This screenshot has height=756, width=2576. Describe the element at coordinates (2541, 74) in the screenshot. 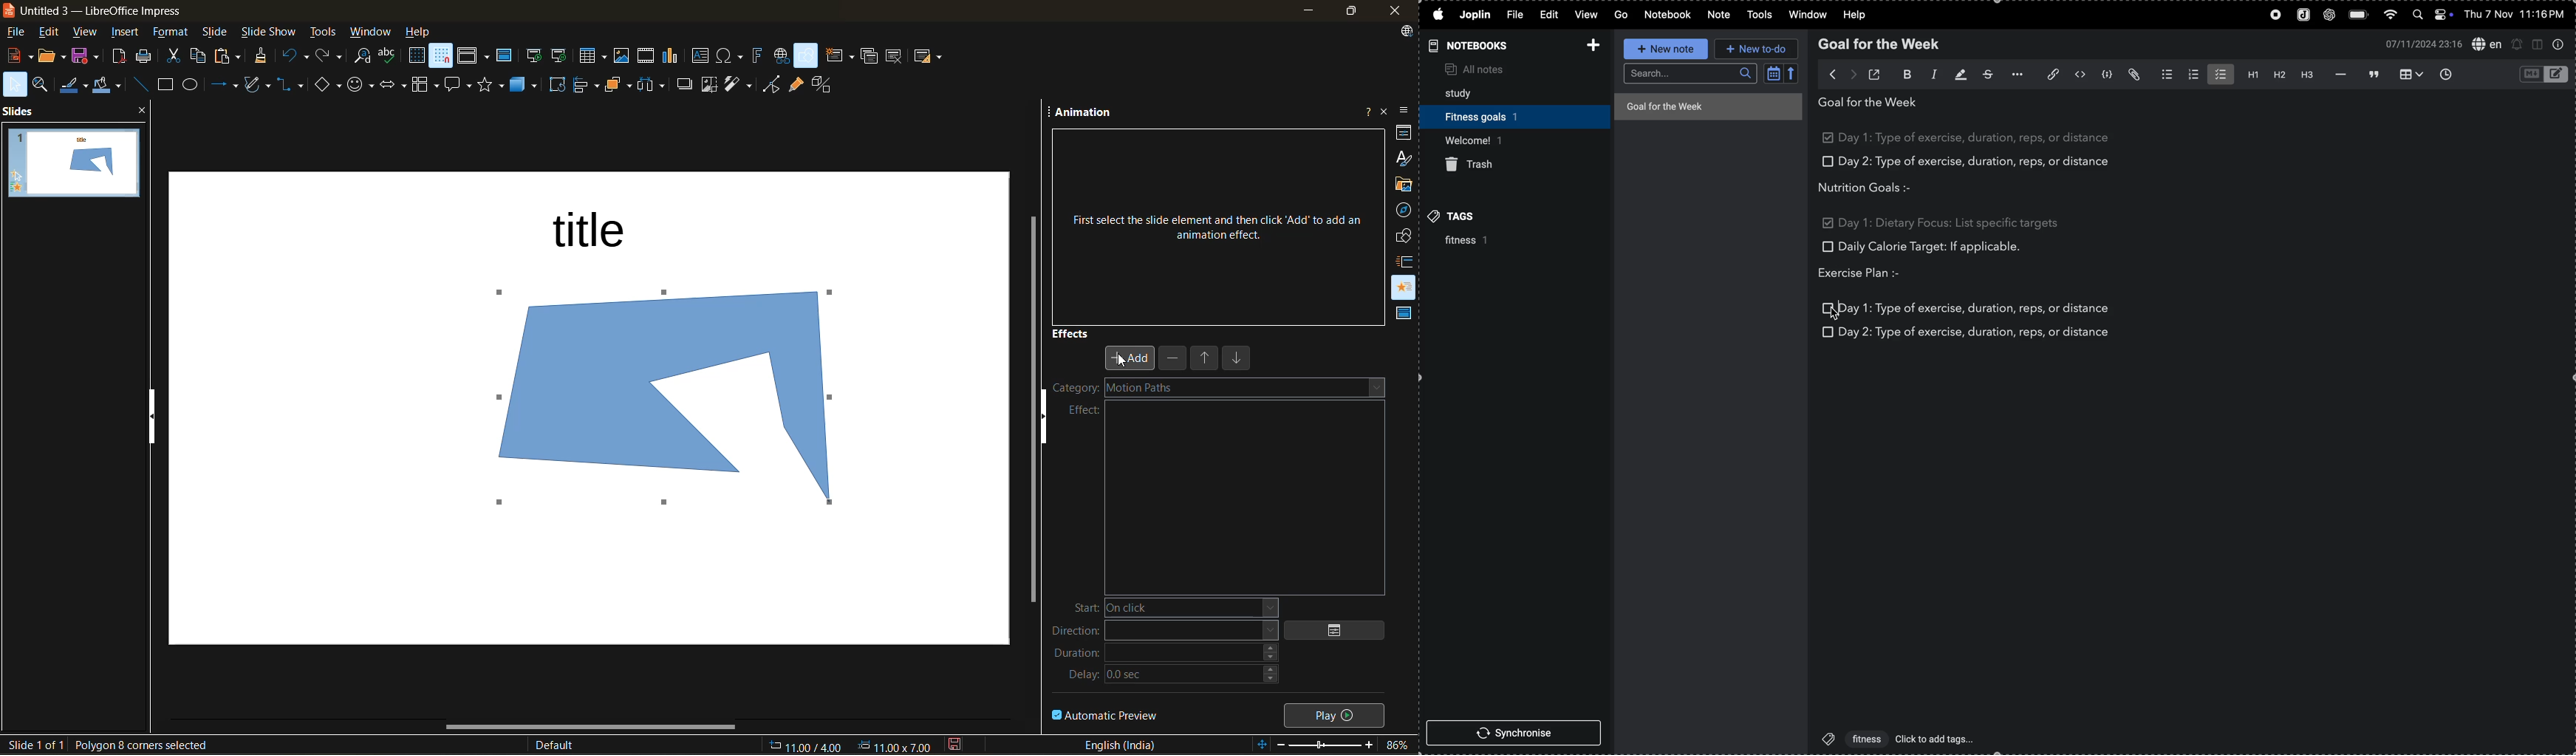

I see `toggle editors` at that location.